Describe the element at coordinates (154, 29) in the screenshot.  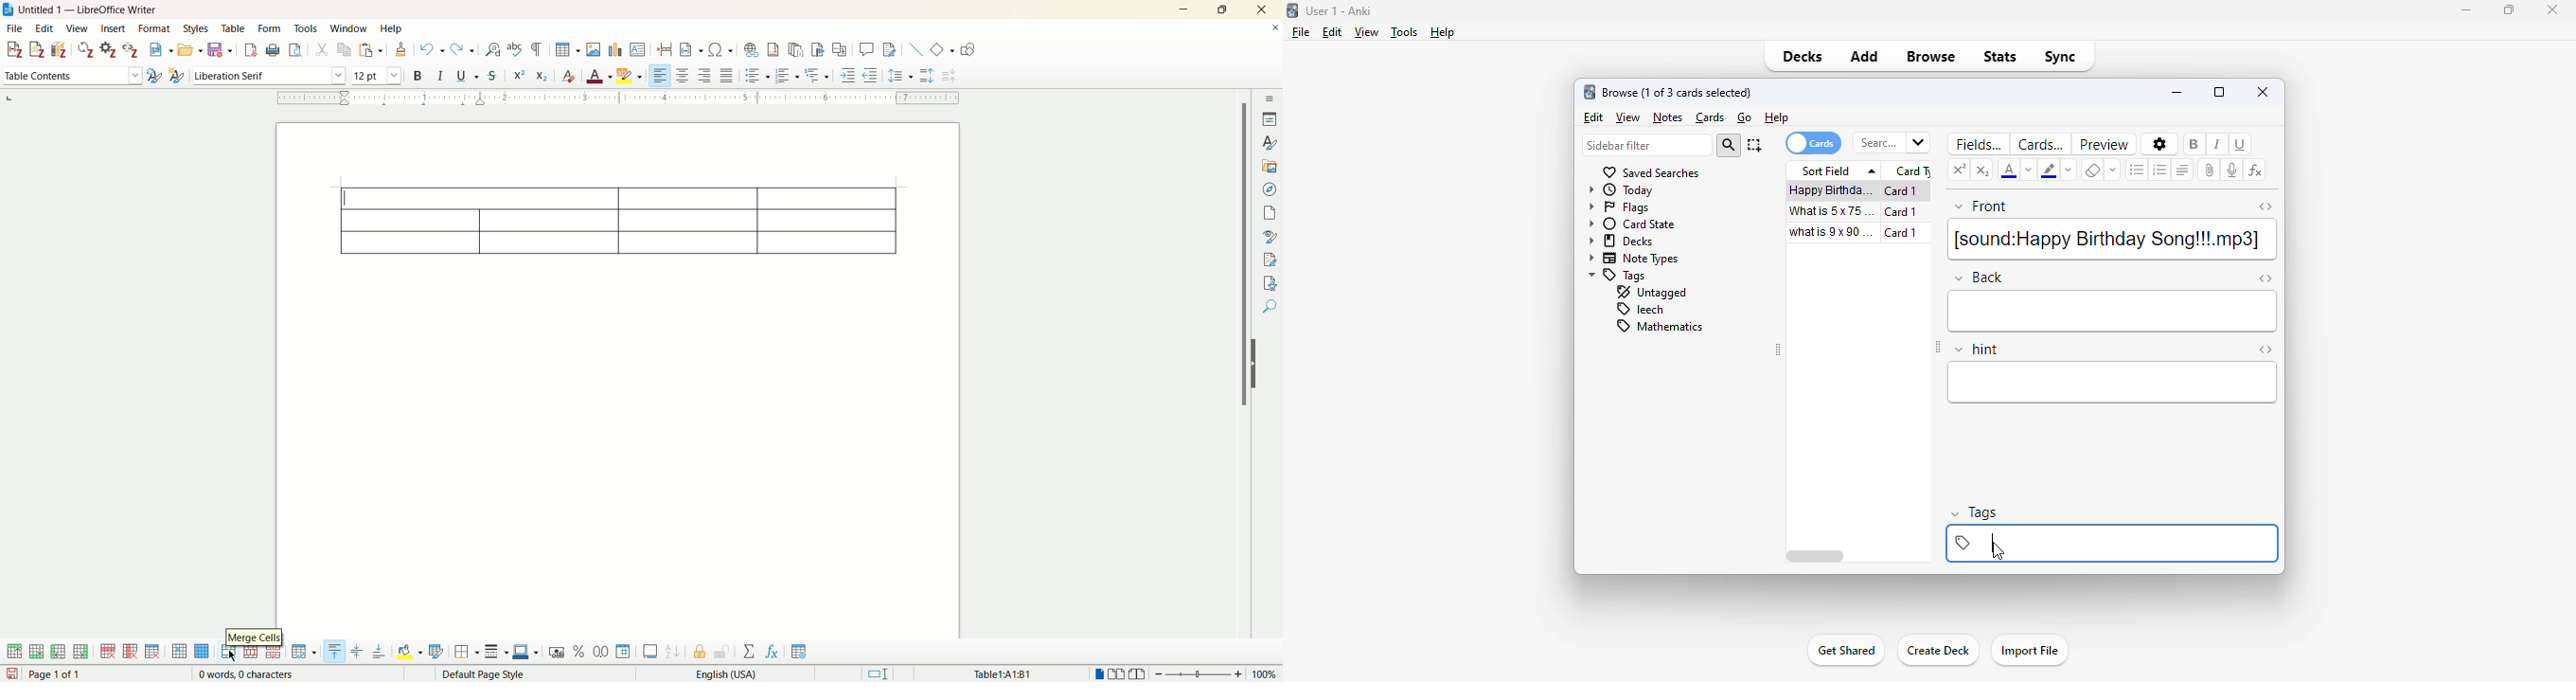
I see `format` at that location.